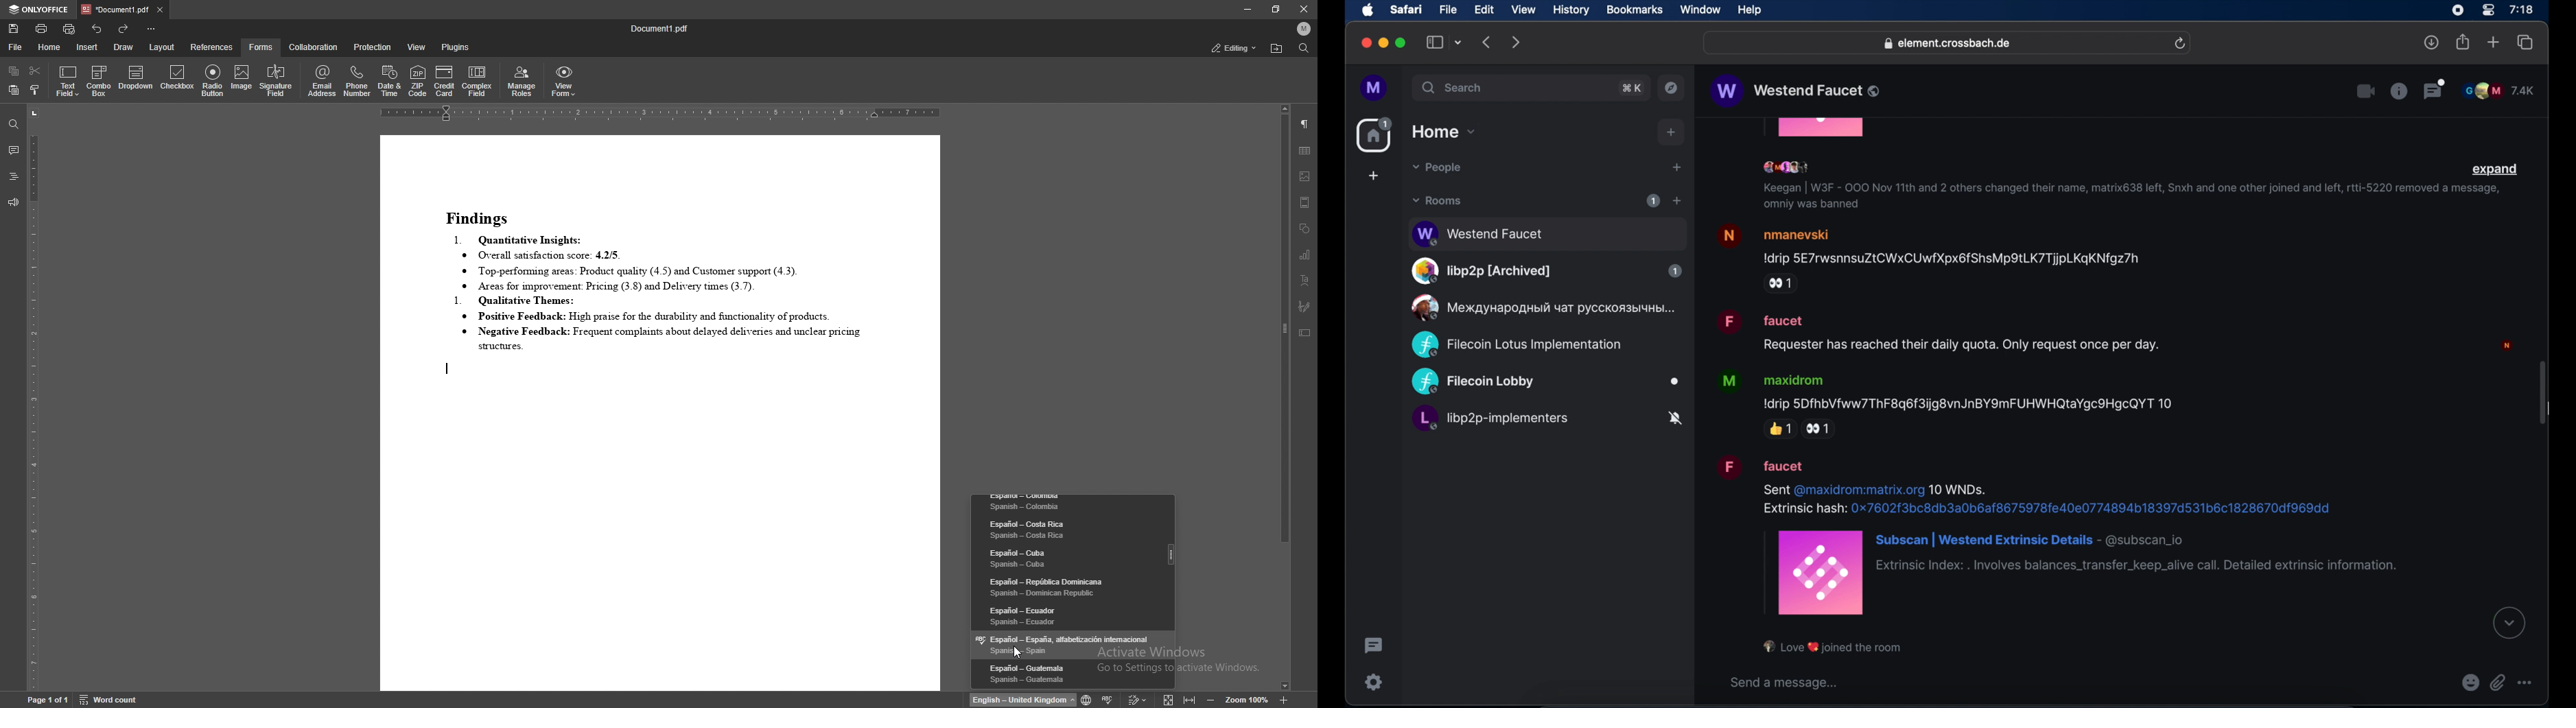 The width and height of the screenshot is (2576, 728). What do you see at coordinates (1546, 271) in the screenshot?
I see `public room` at bounding box center [1546, 271].